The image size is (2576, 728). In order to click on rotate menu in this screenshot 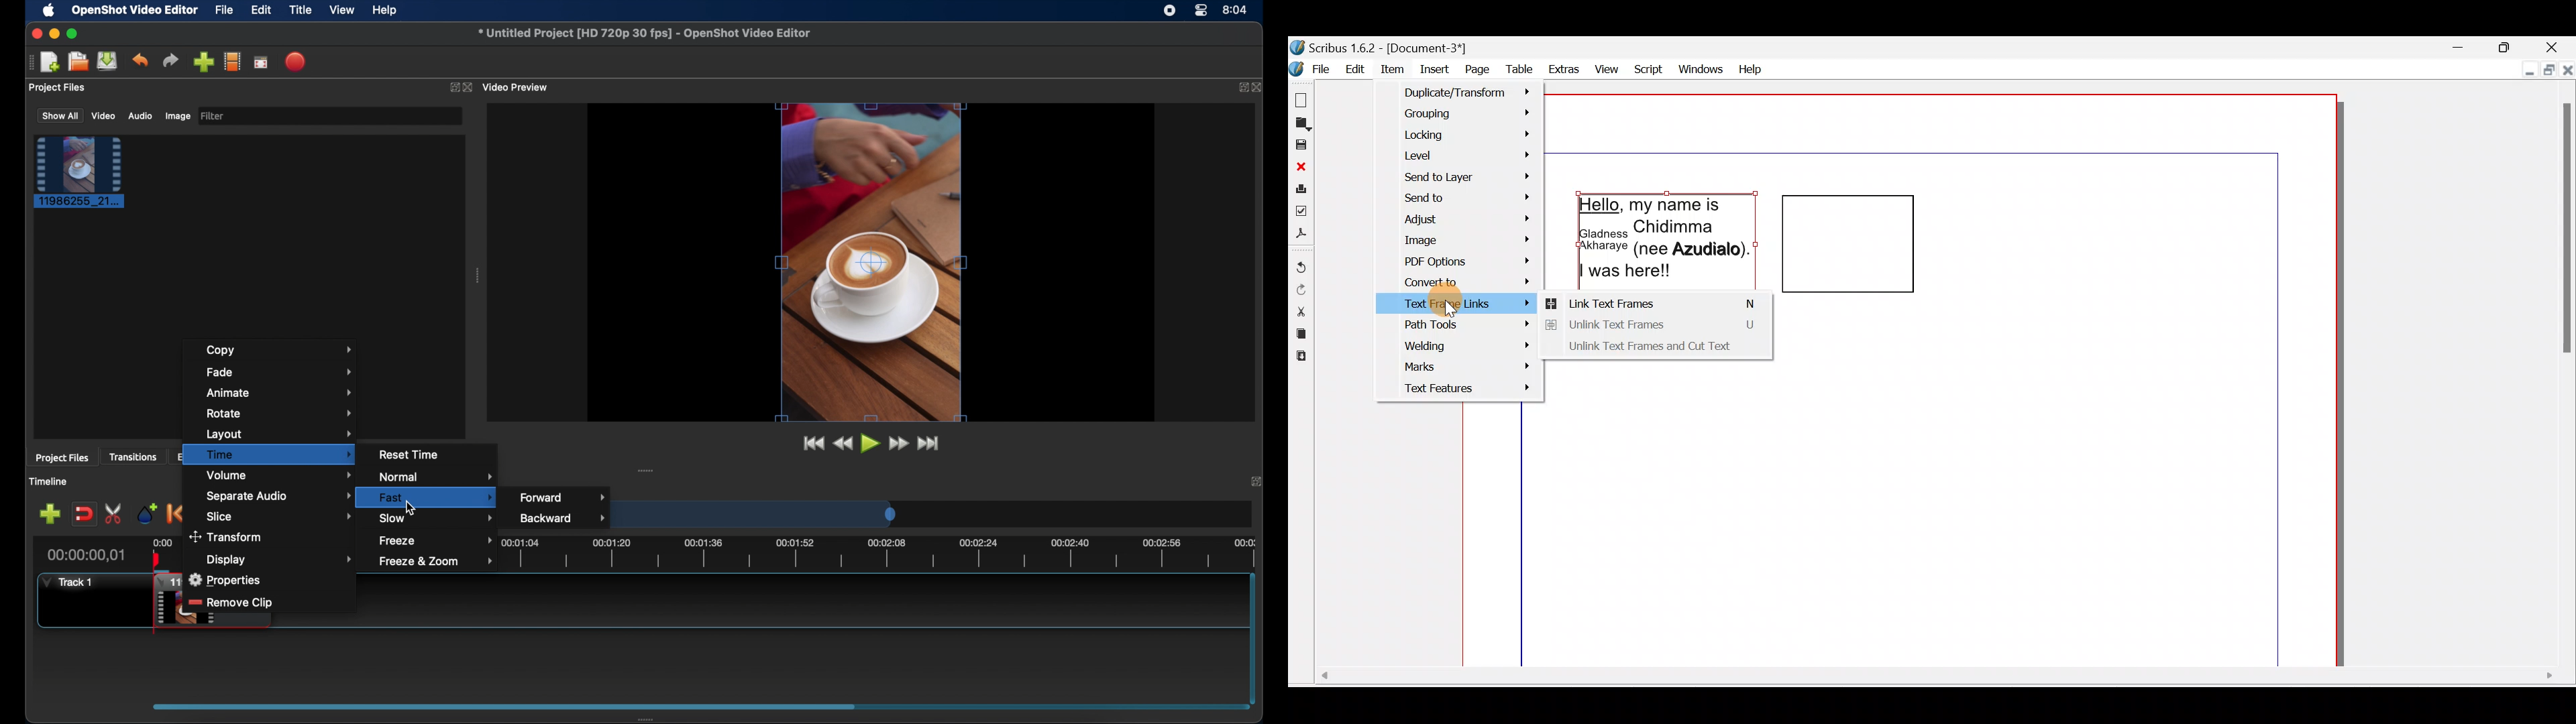, I will do `click(280, 413)`.